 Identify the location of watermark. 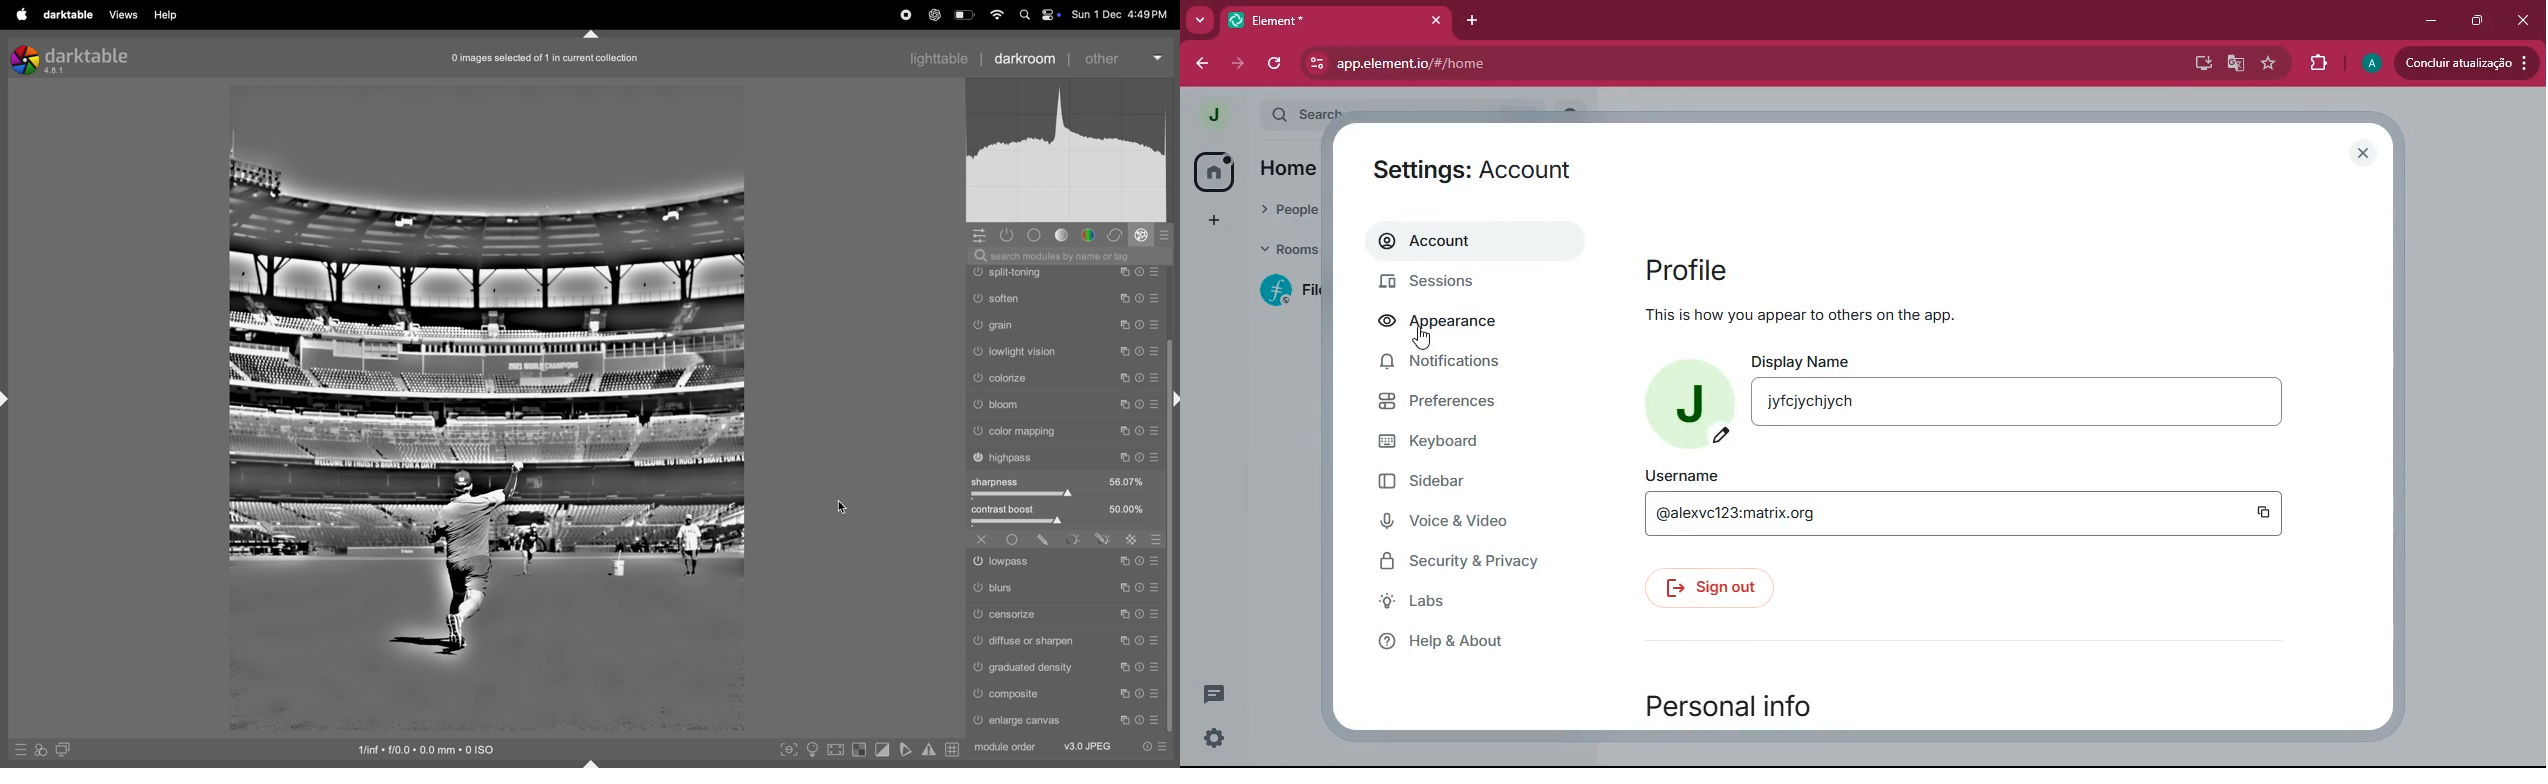
(1065, 272).